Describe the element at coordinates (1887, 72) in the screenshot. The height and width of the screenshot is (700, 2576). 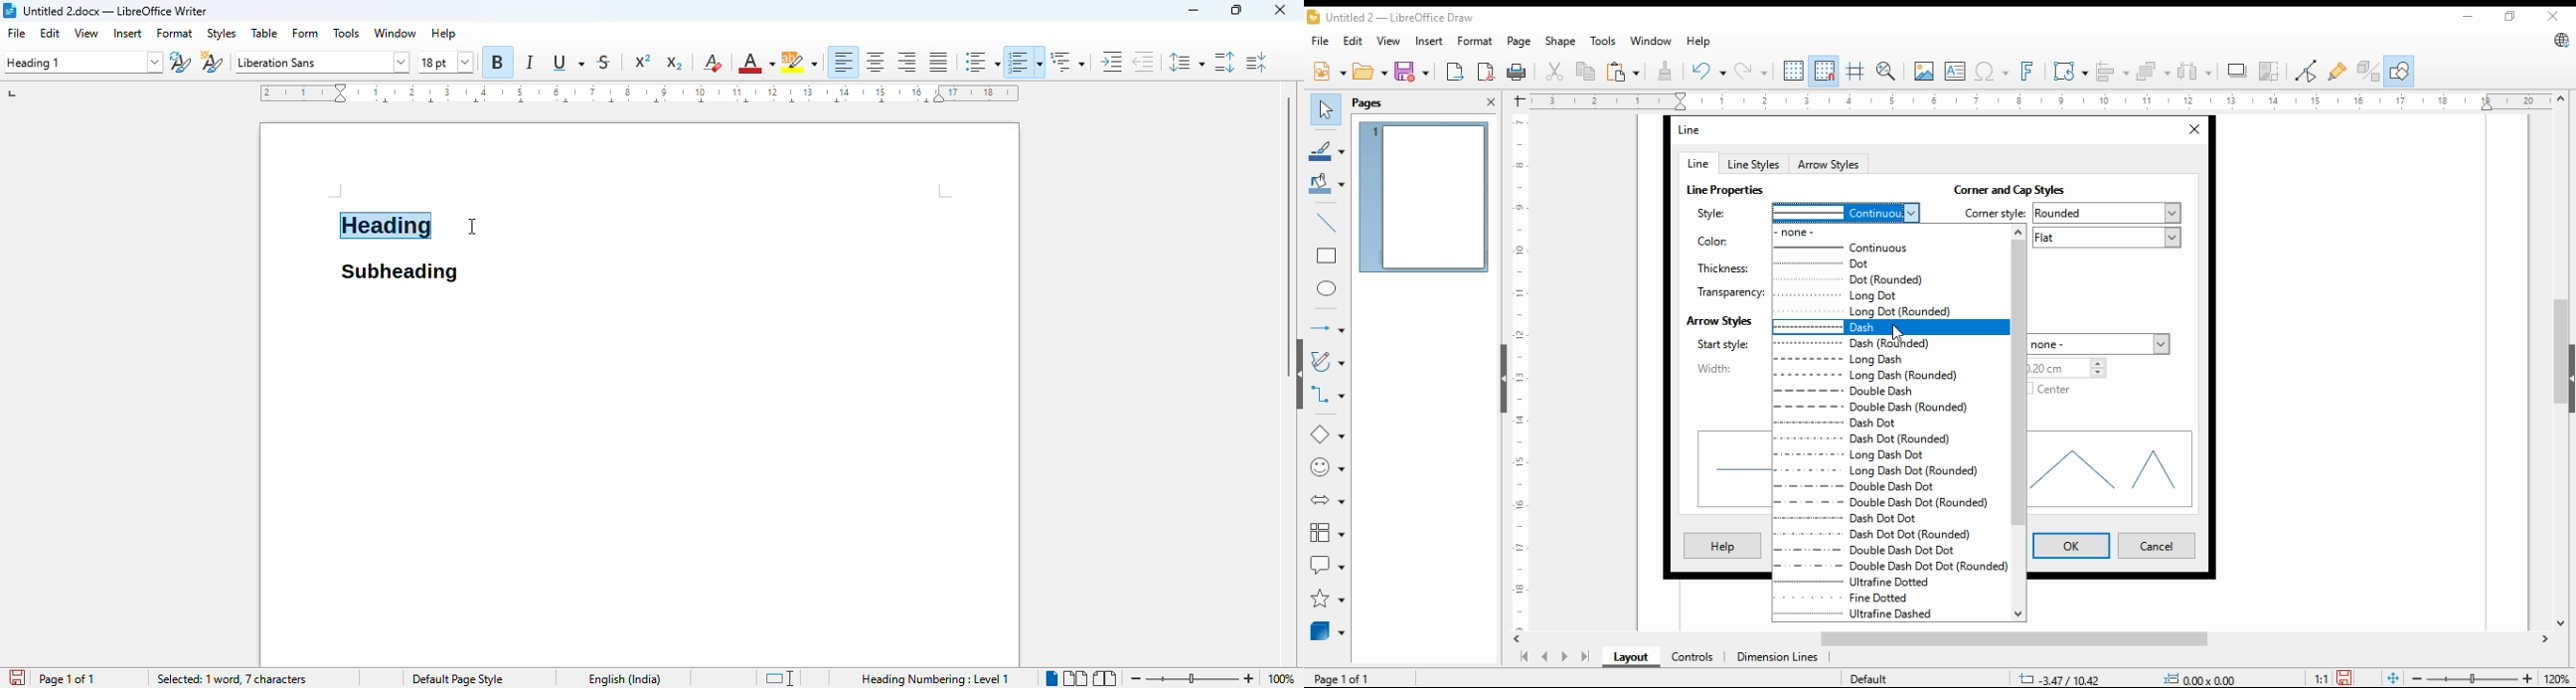
I see `pan and zoom` at that location.